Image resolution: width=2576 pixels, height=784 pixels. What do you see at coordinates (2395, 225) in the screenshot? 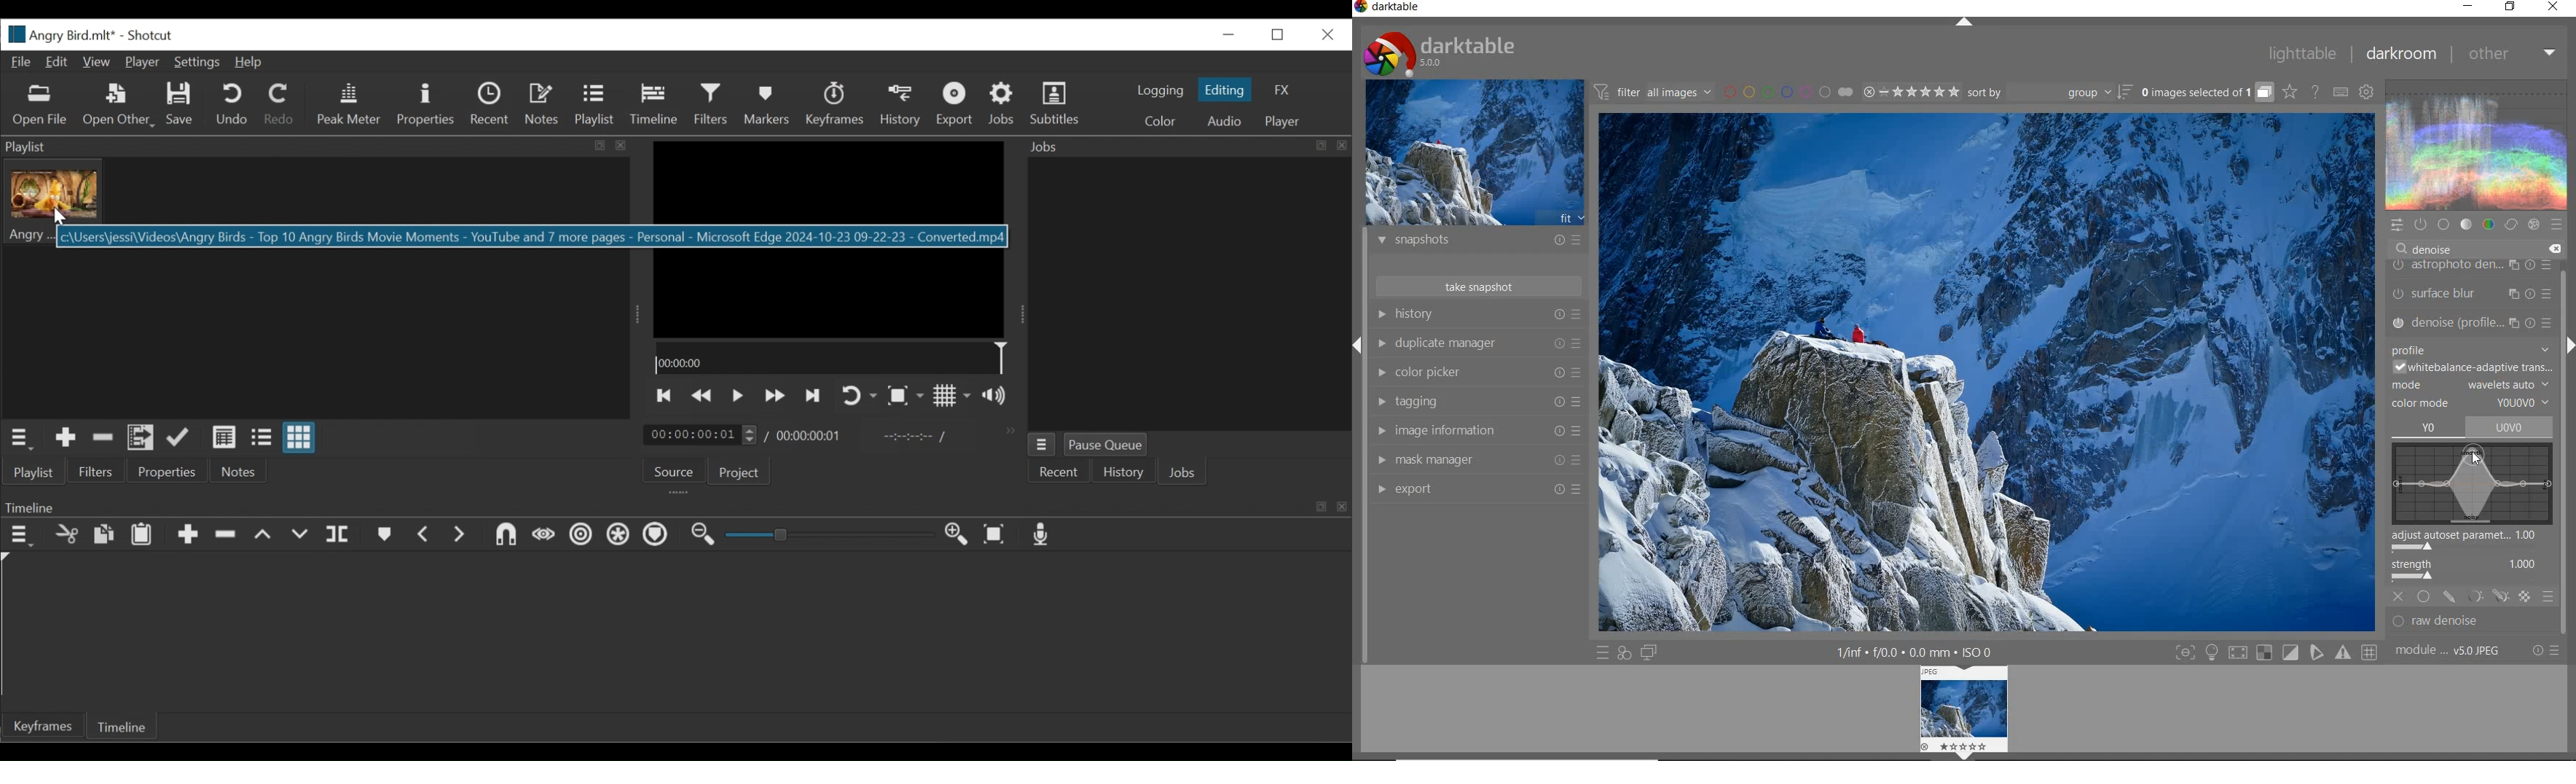
I see `quick access panel` at bounding box center [2395, 225].